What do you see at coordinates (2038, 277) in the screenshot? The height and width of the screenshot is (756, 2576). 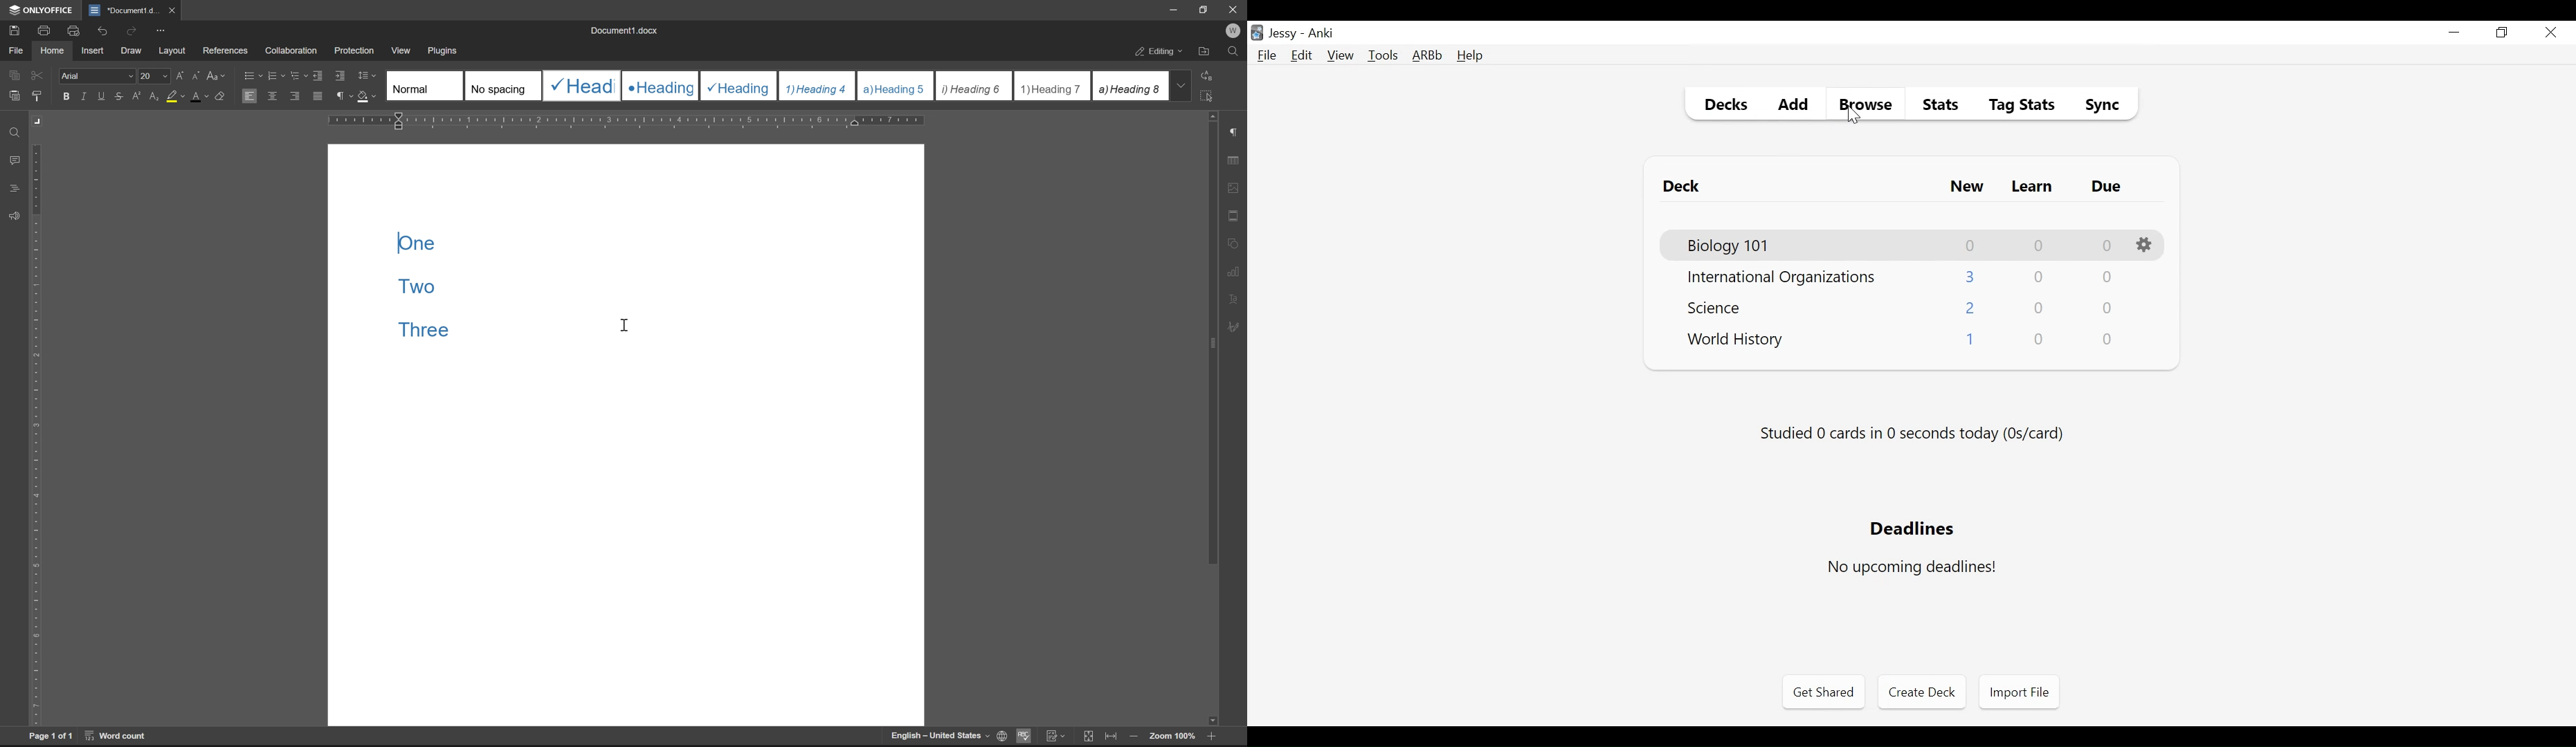 I see `Learn Card Count` at bounding box center [2038, 277].